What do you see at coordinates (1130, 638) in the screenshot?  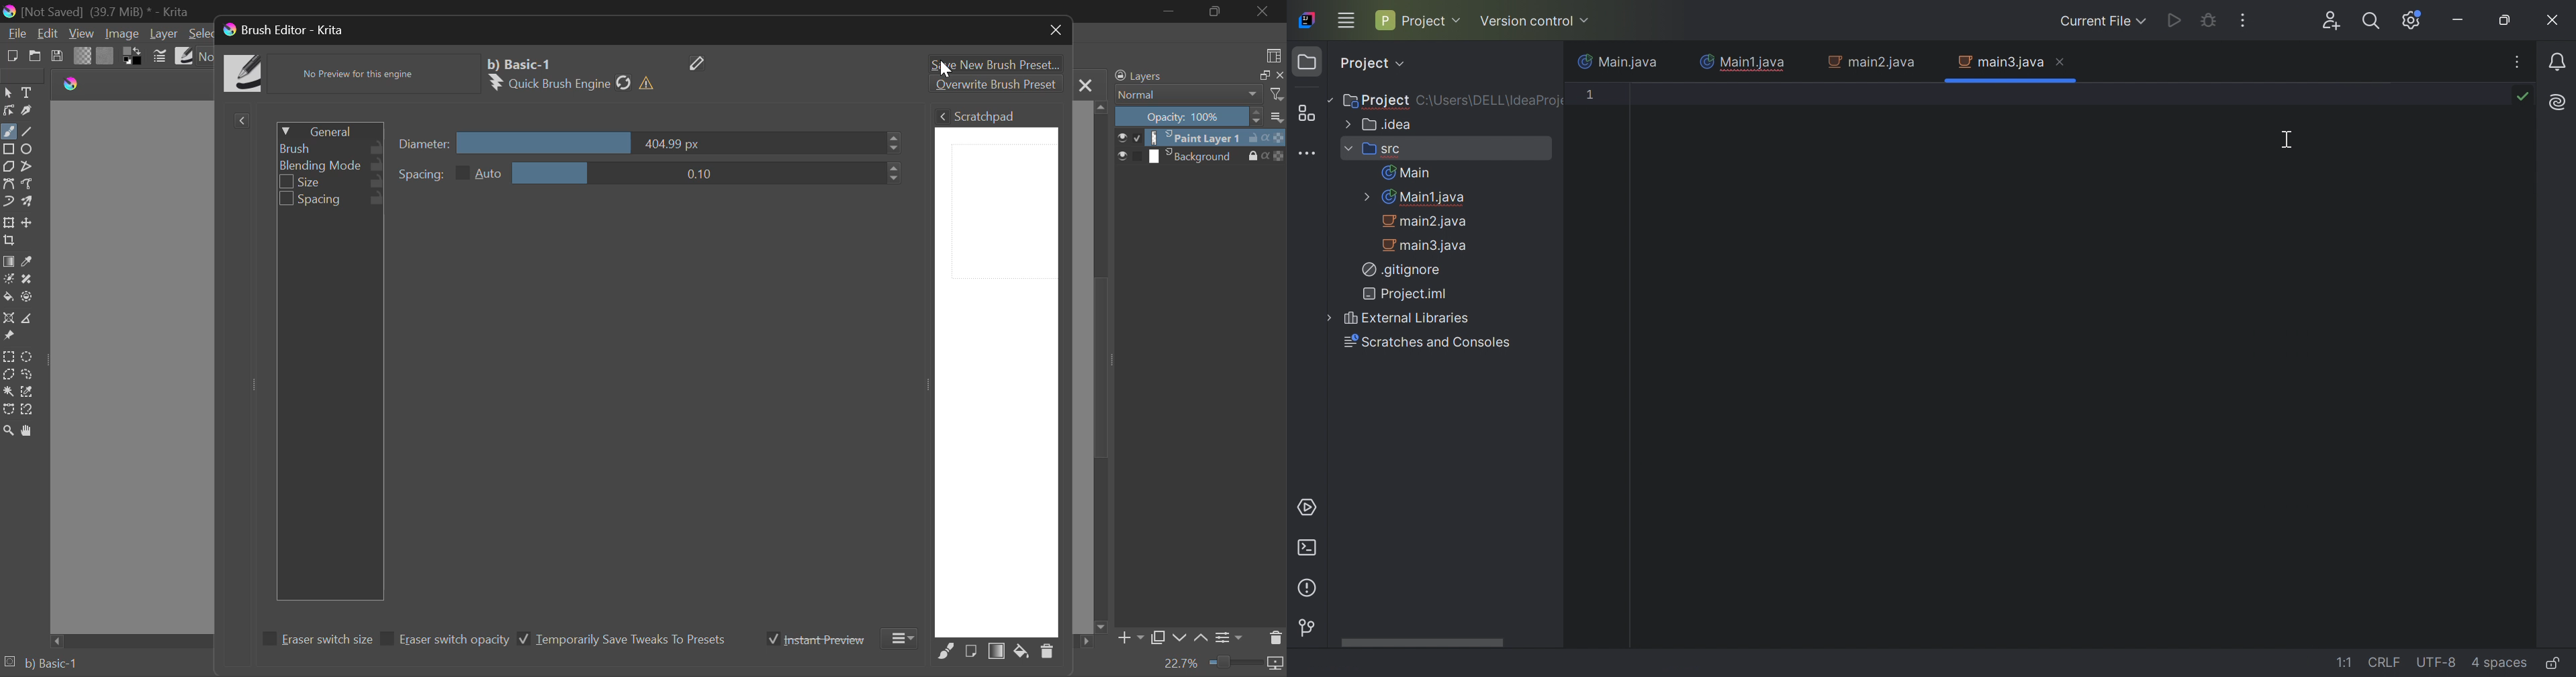 I see `Add Layer` at bounding box center [1130, 638].